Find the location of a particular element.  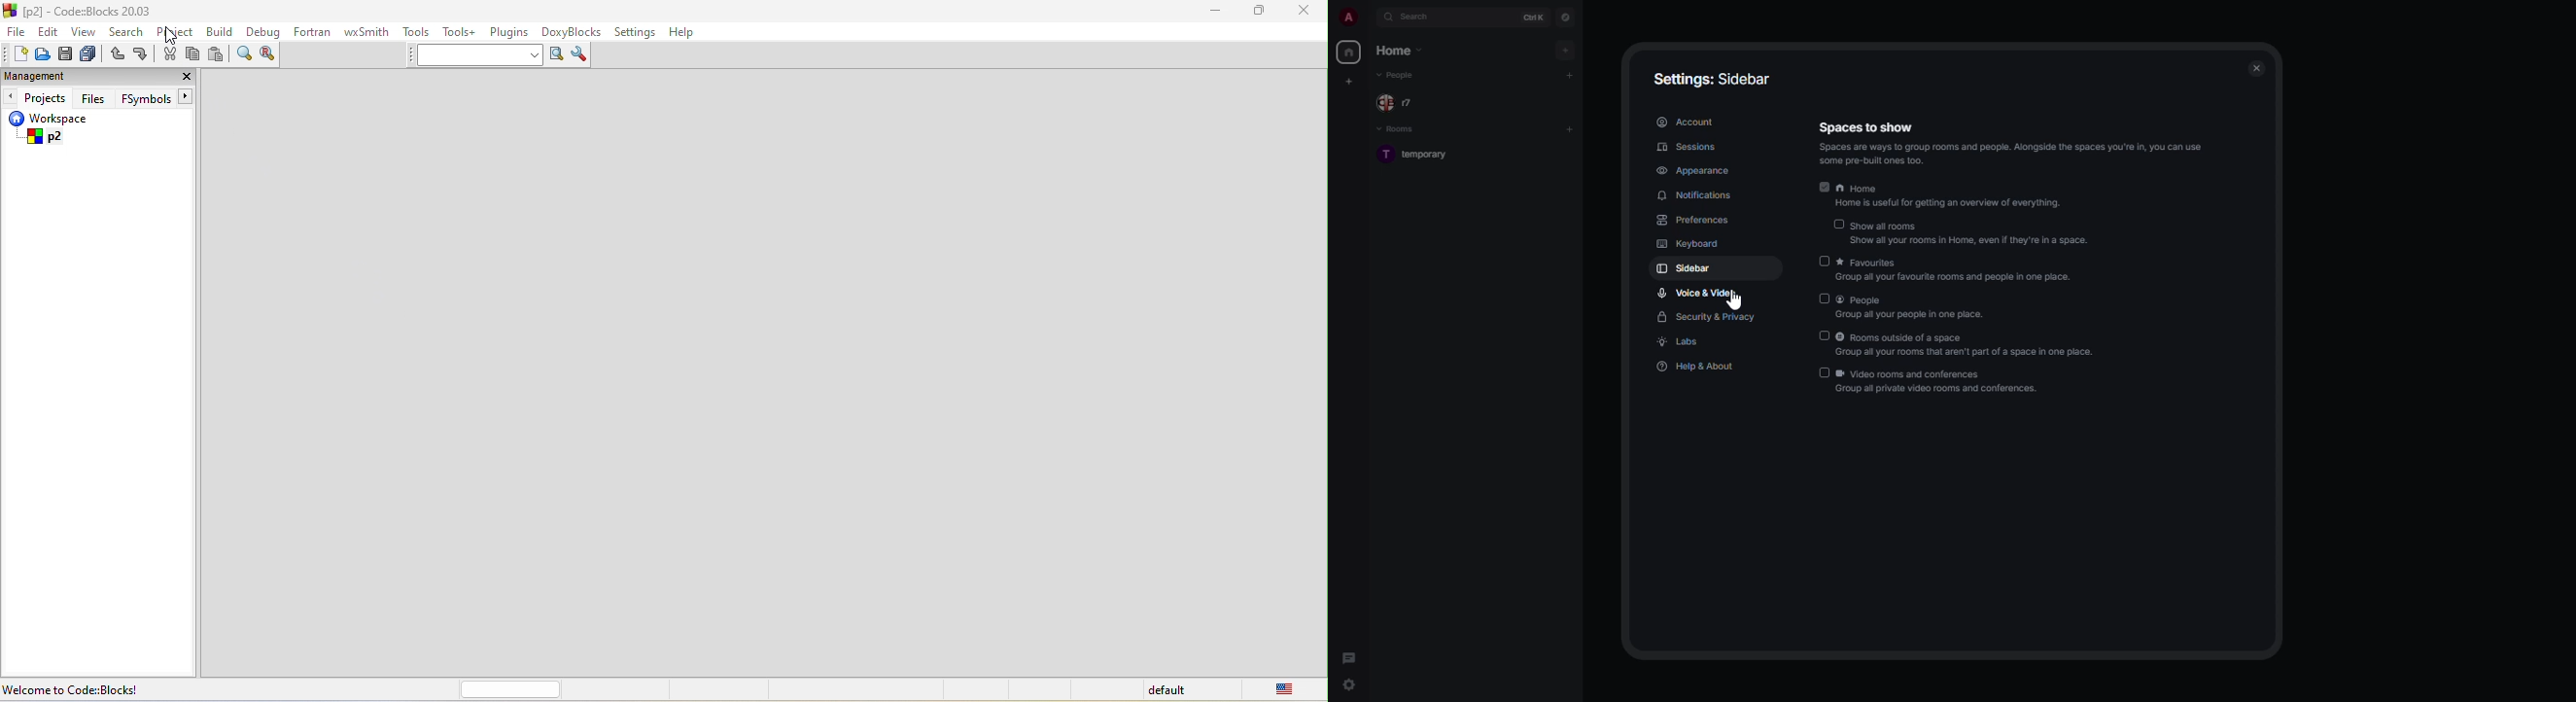

ctrl K is located at coordinates (1533, 17).